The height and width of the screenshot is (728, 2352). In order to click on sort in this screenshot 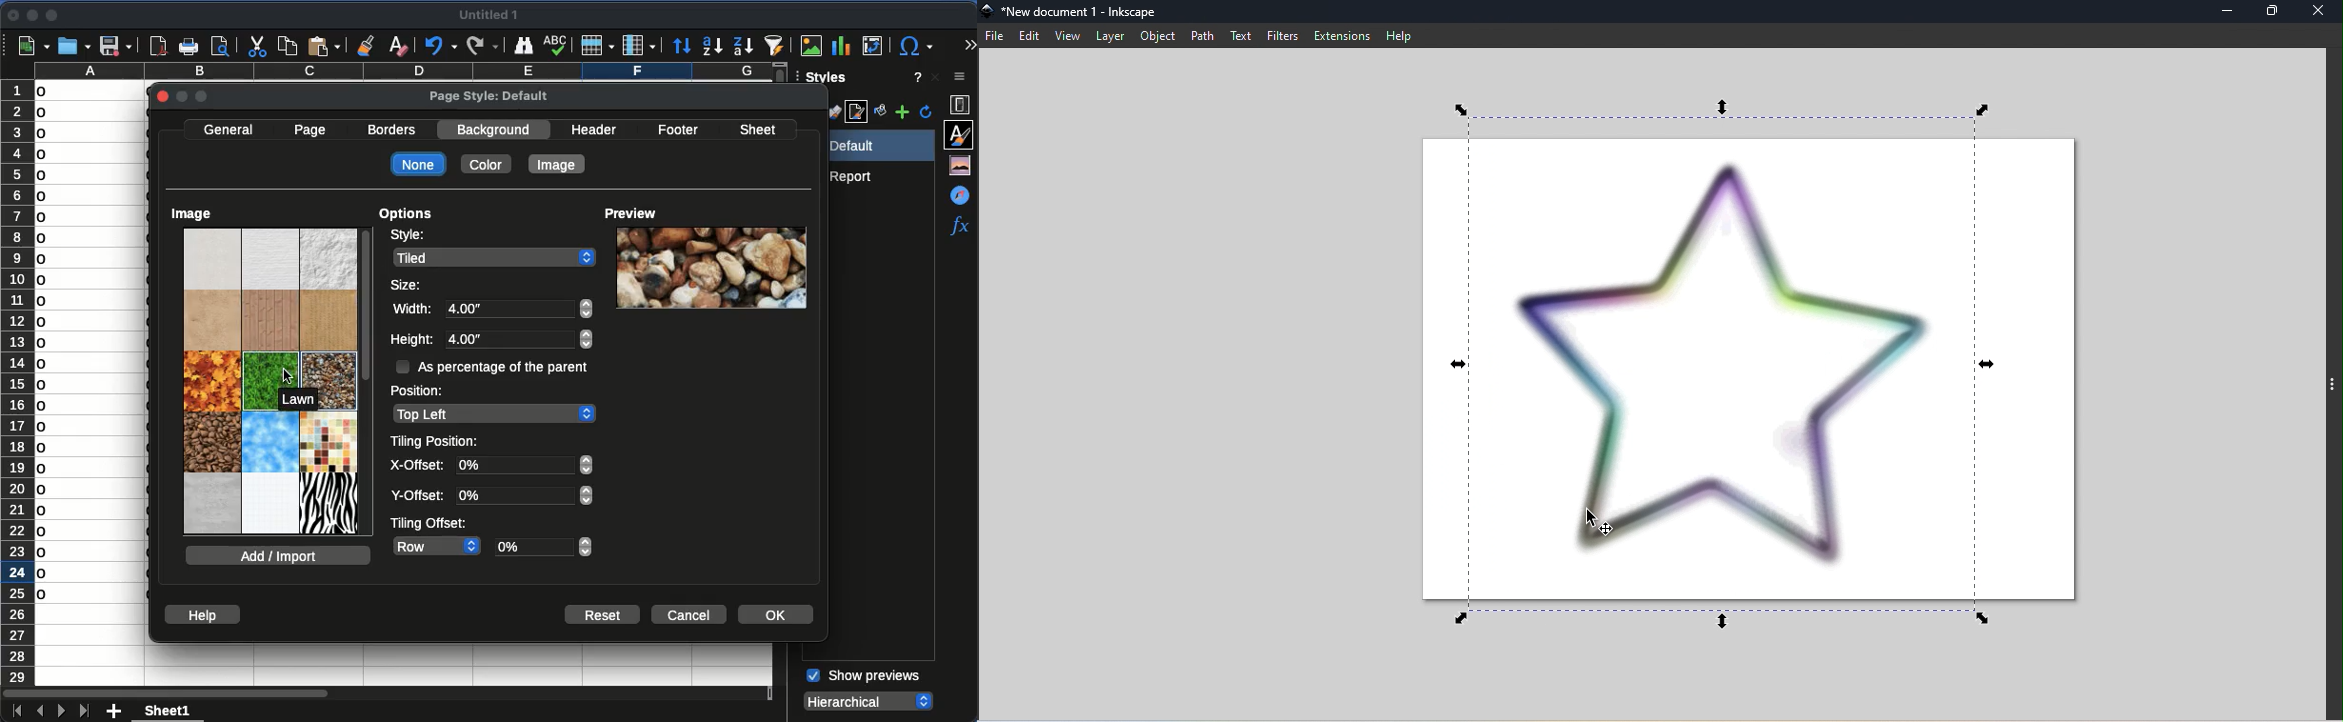, I will do `click(681, 46)`.